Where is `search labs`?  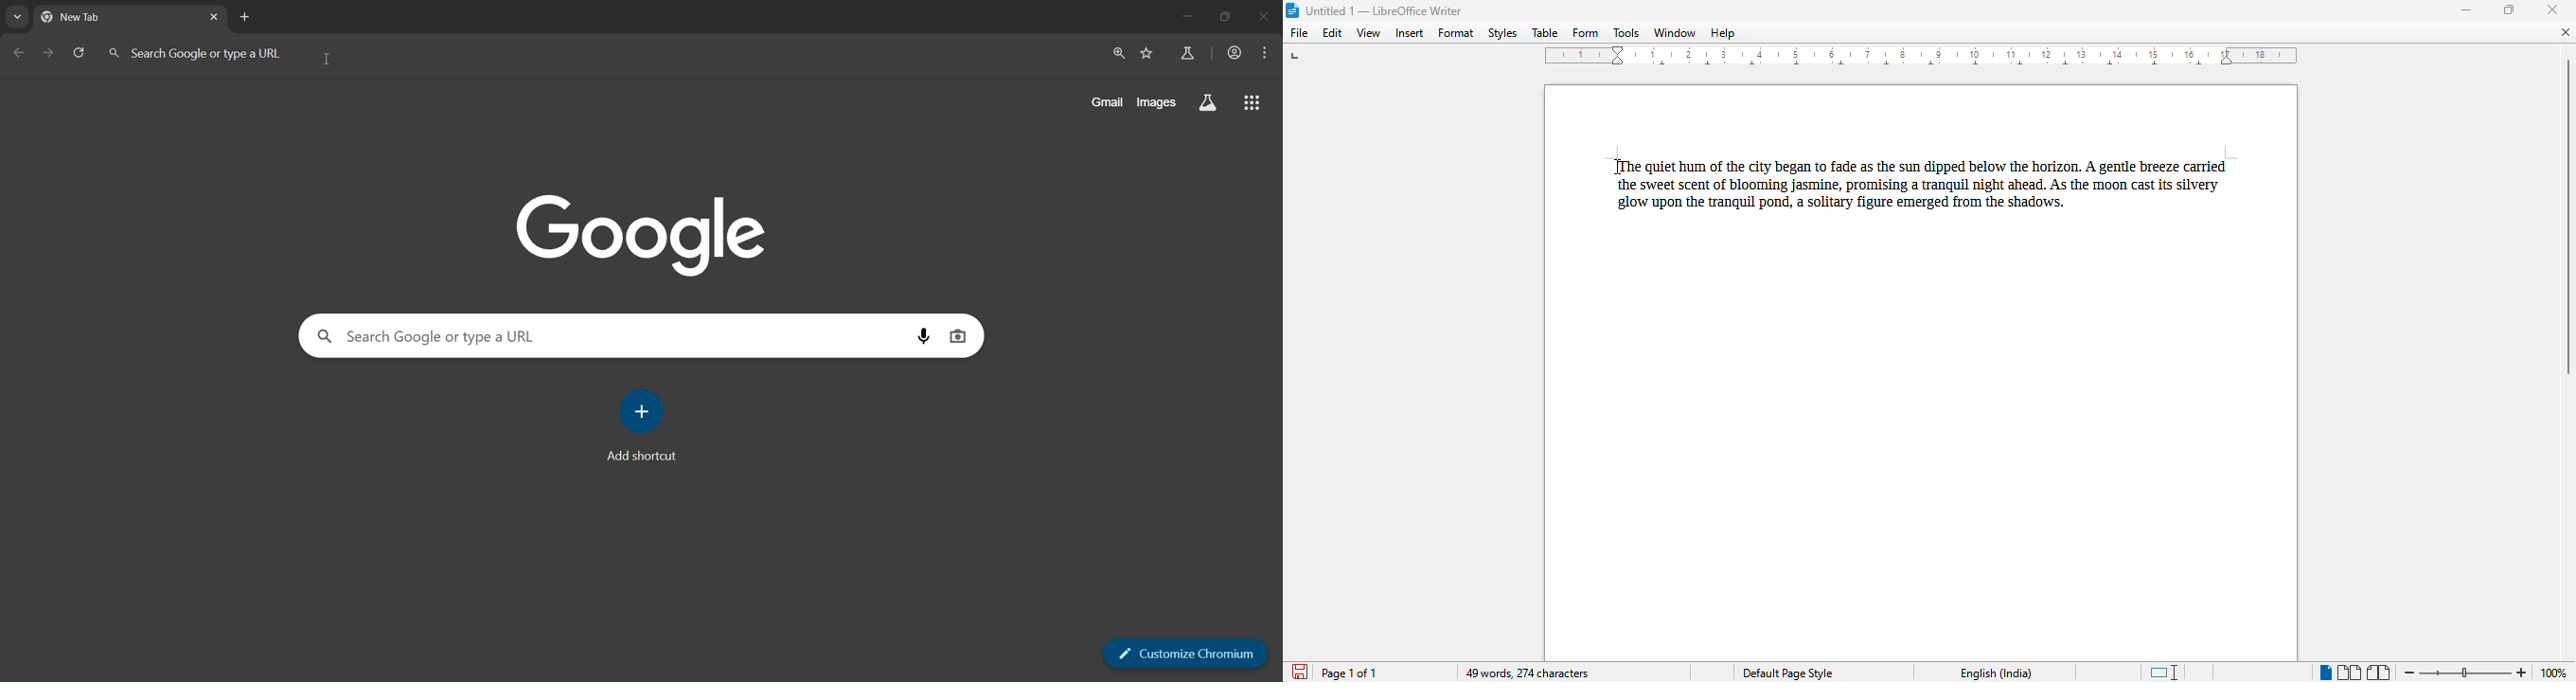
search labs is located at coordinates (1208, 103).